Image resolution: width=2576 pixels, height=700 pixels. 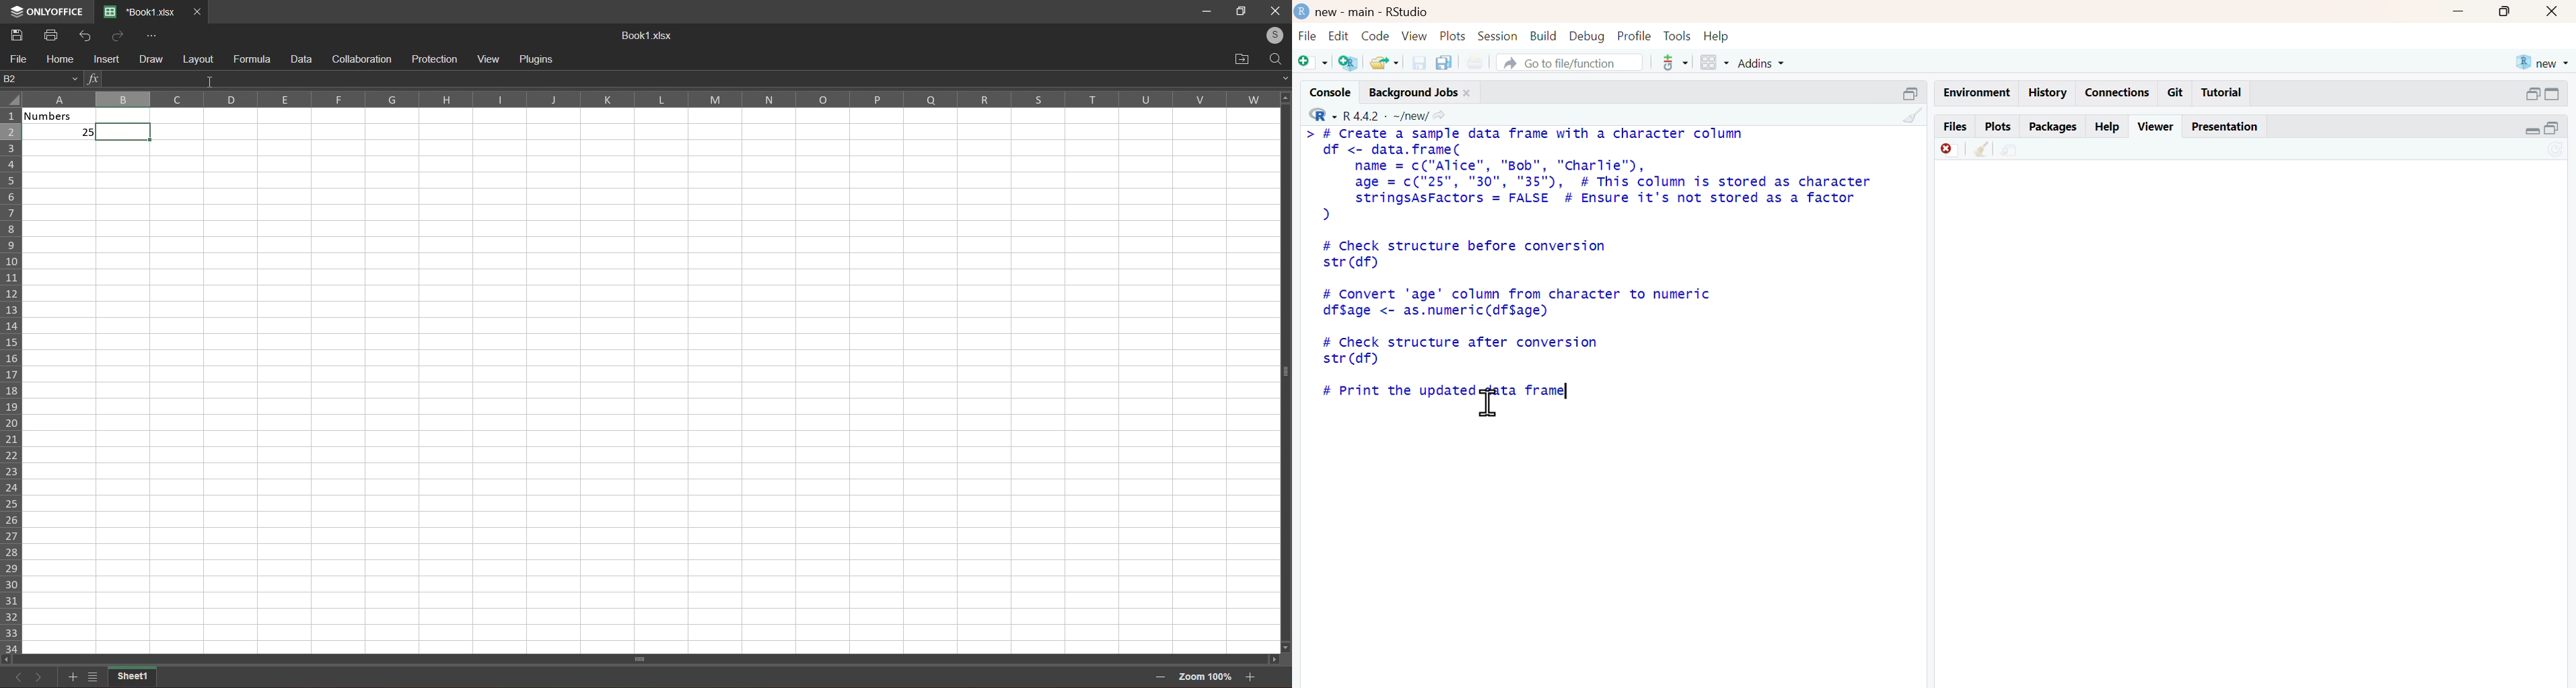 I want to click on Tutorial , so click(x=2222, y=92).